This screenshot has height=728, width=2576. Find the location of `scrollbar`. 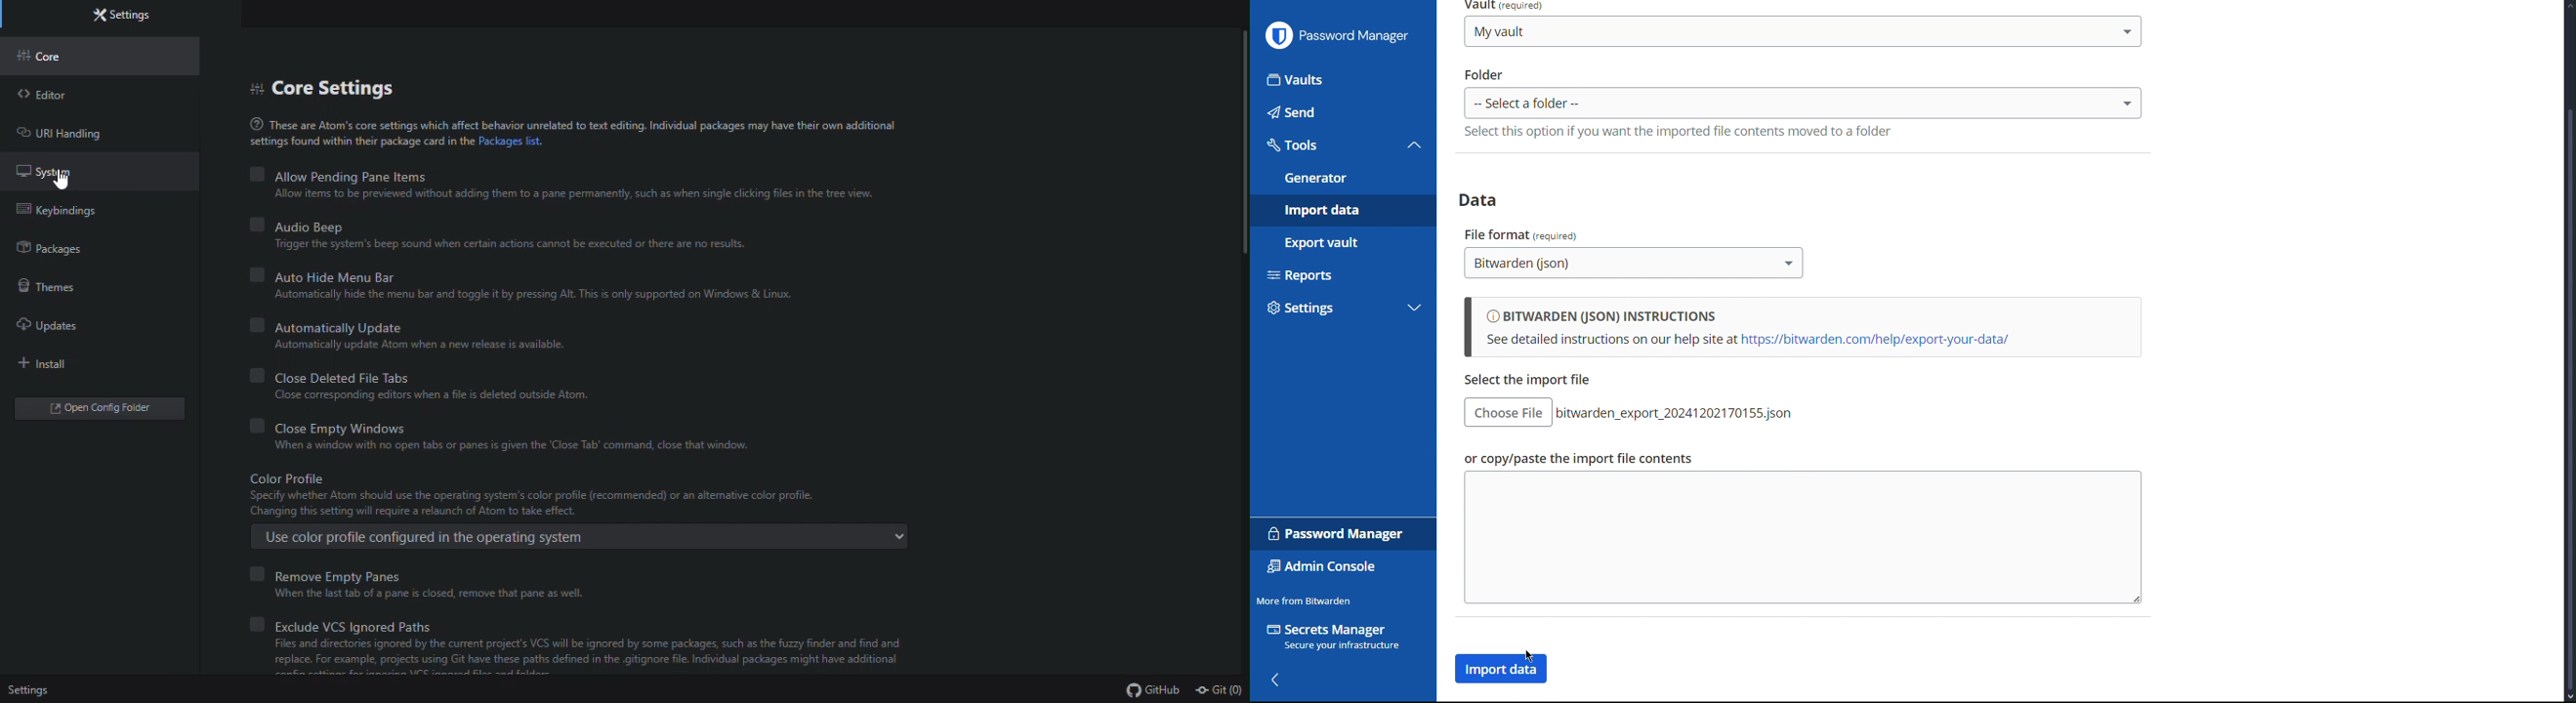

scrollbar is located at coordinates (1242, 160).